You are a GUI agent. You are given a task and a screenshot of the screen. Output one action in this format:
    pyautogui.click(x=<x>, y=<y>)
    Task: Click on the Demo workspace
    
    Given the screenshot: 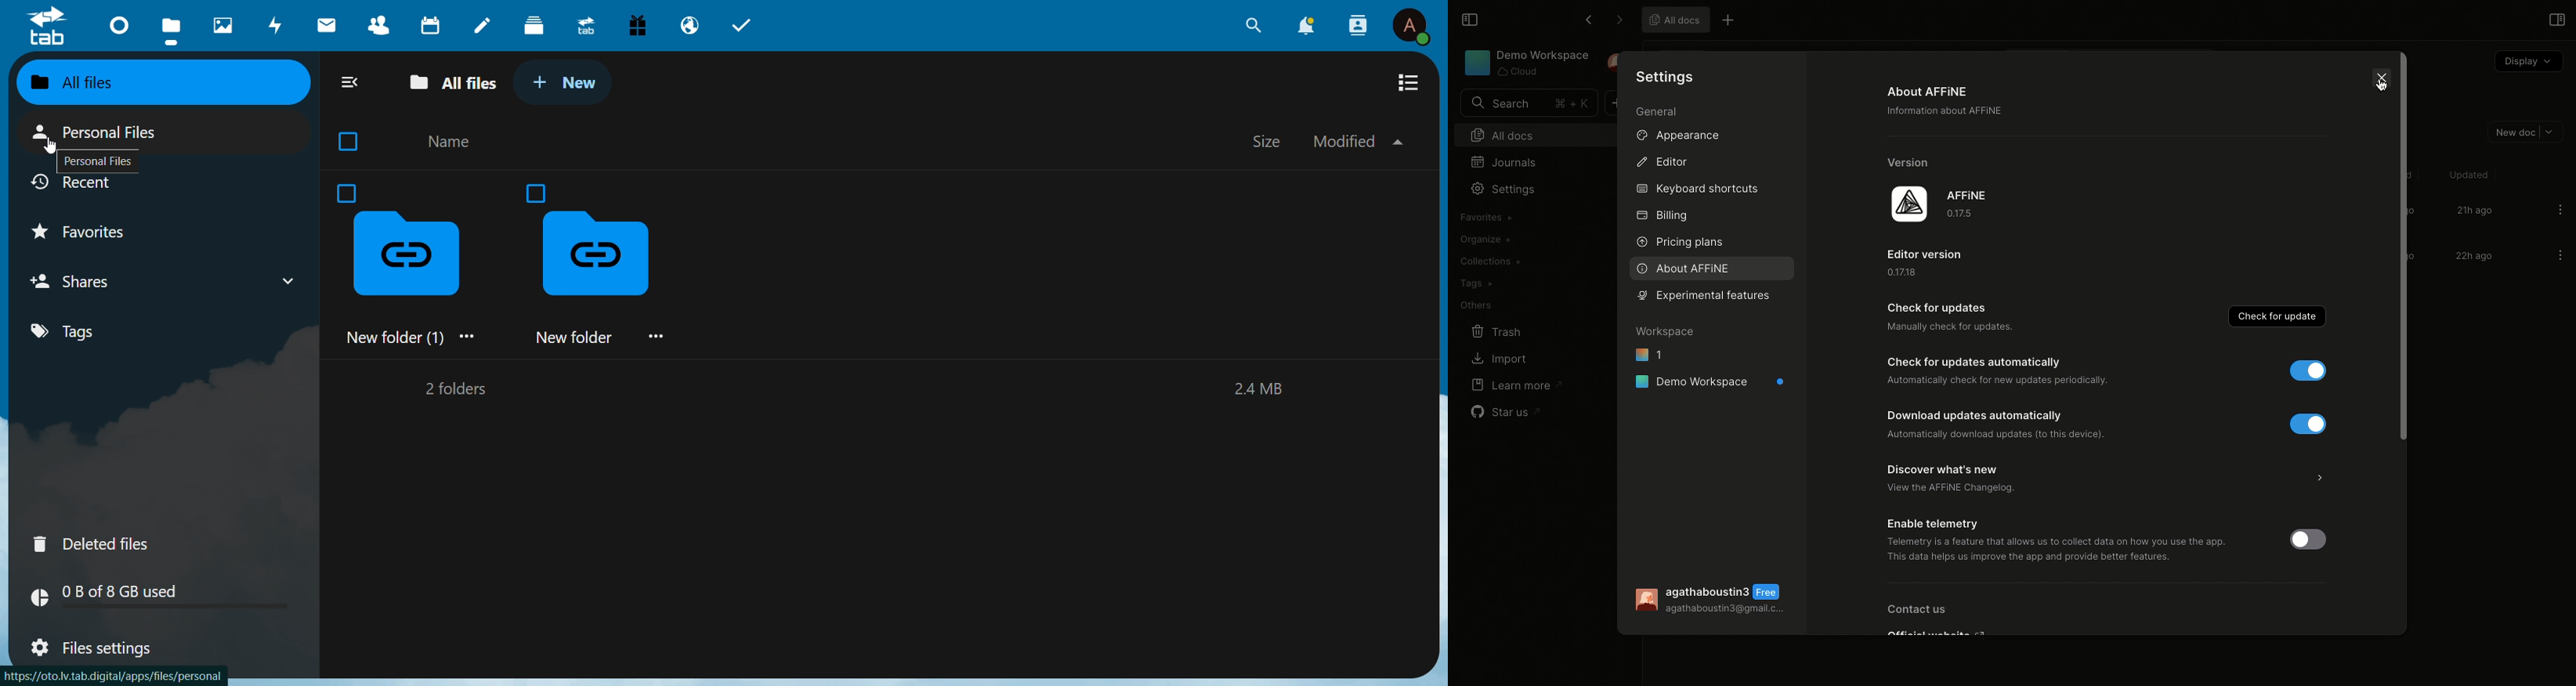 What is the action you would take?
    pyautogui.click(x=1711, y=381)
    